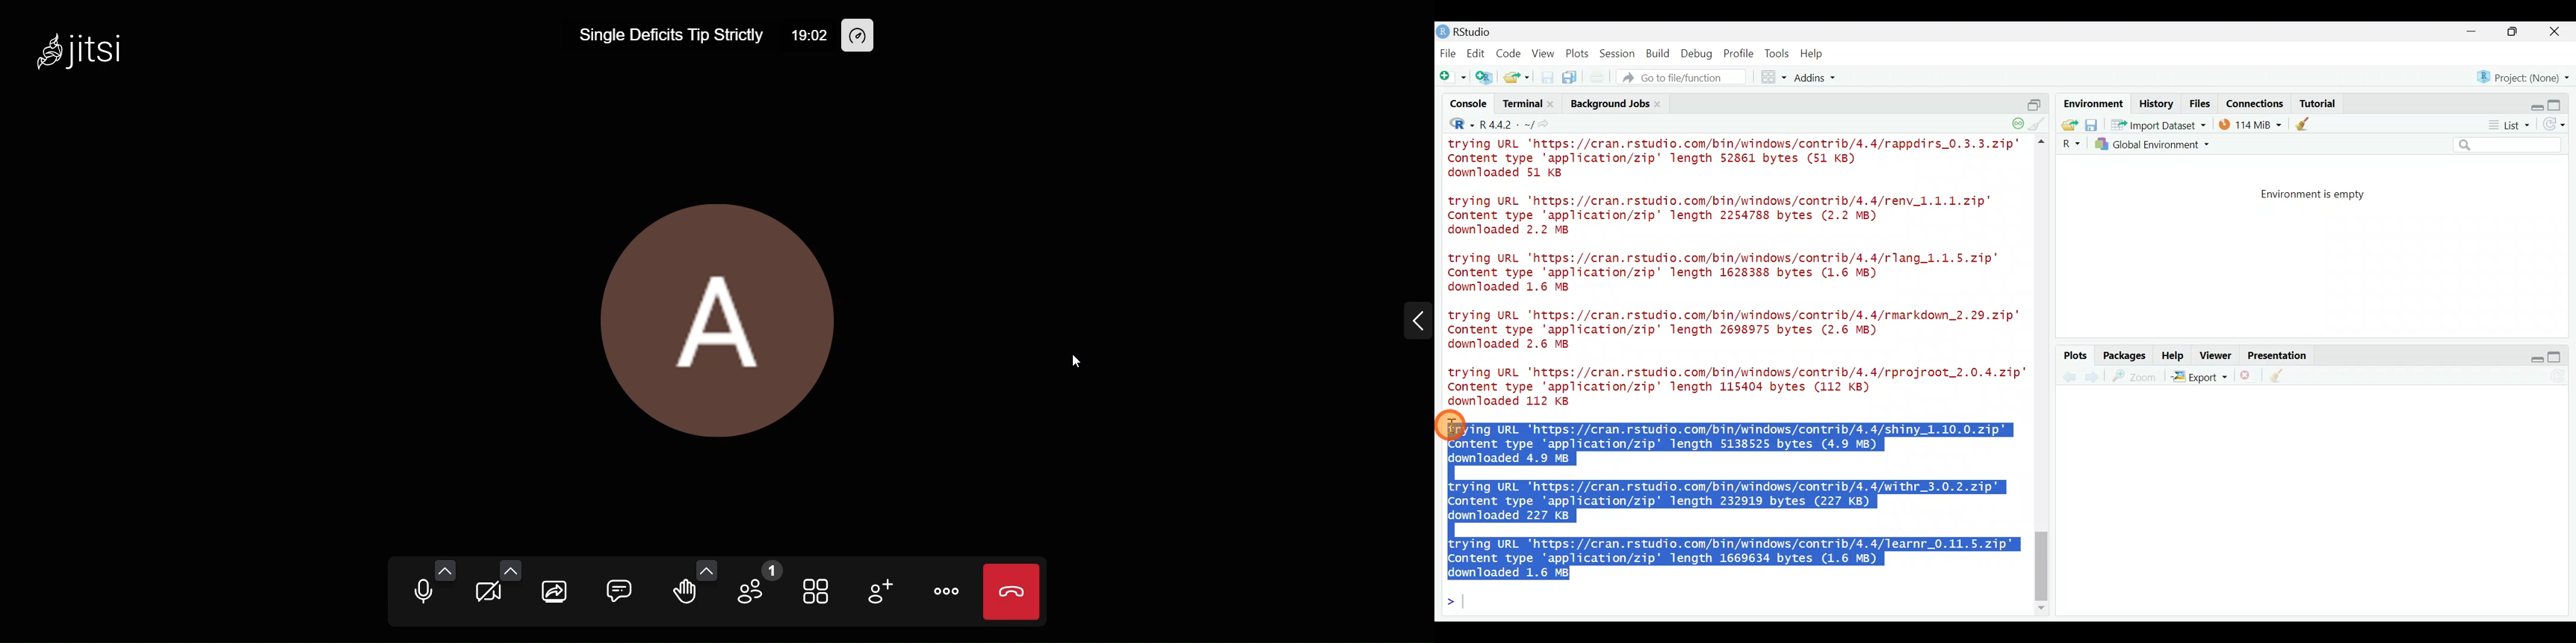 The image size is (2576, 644). I want to click on Build, so click(1659, 53).